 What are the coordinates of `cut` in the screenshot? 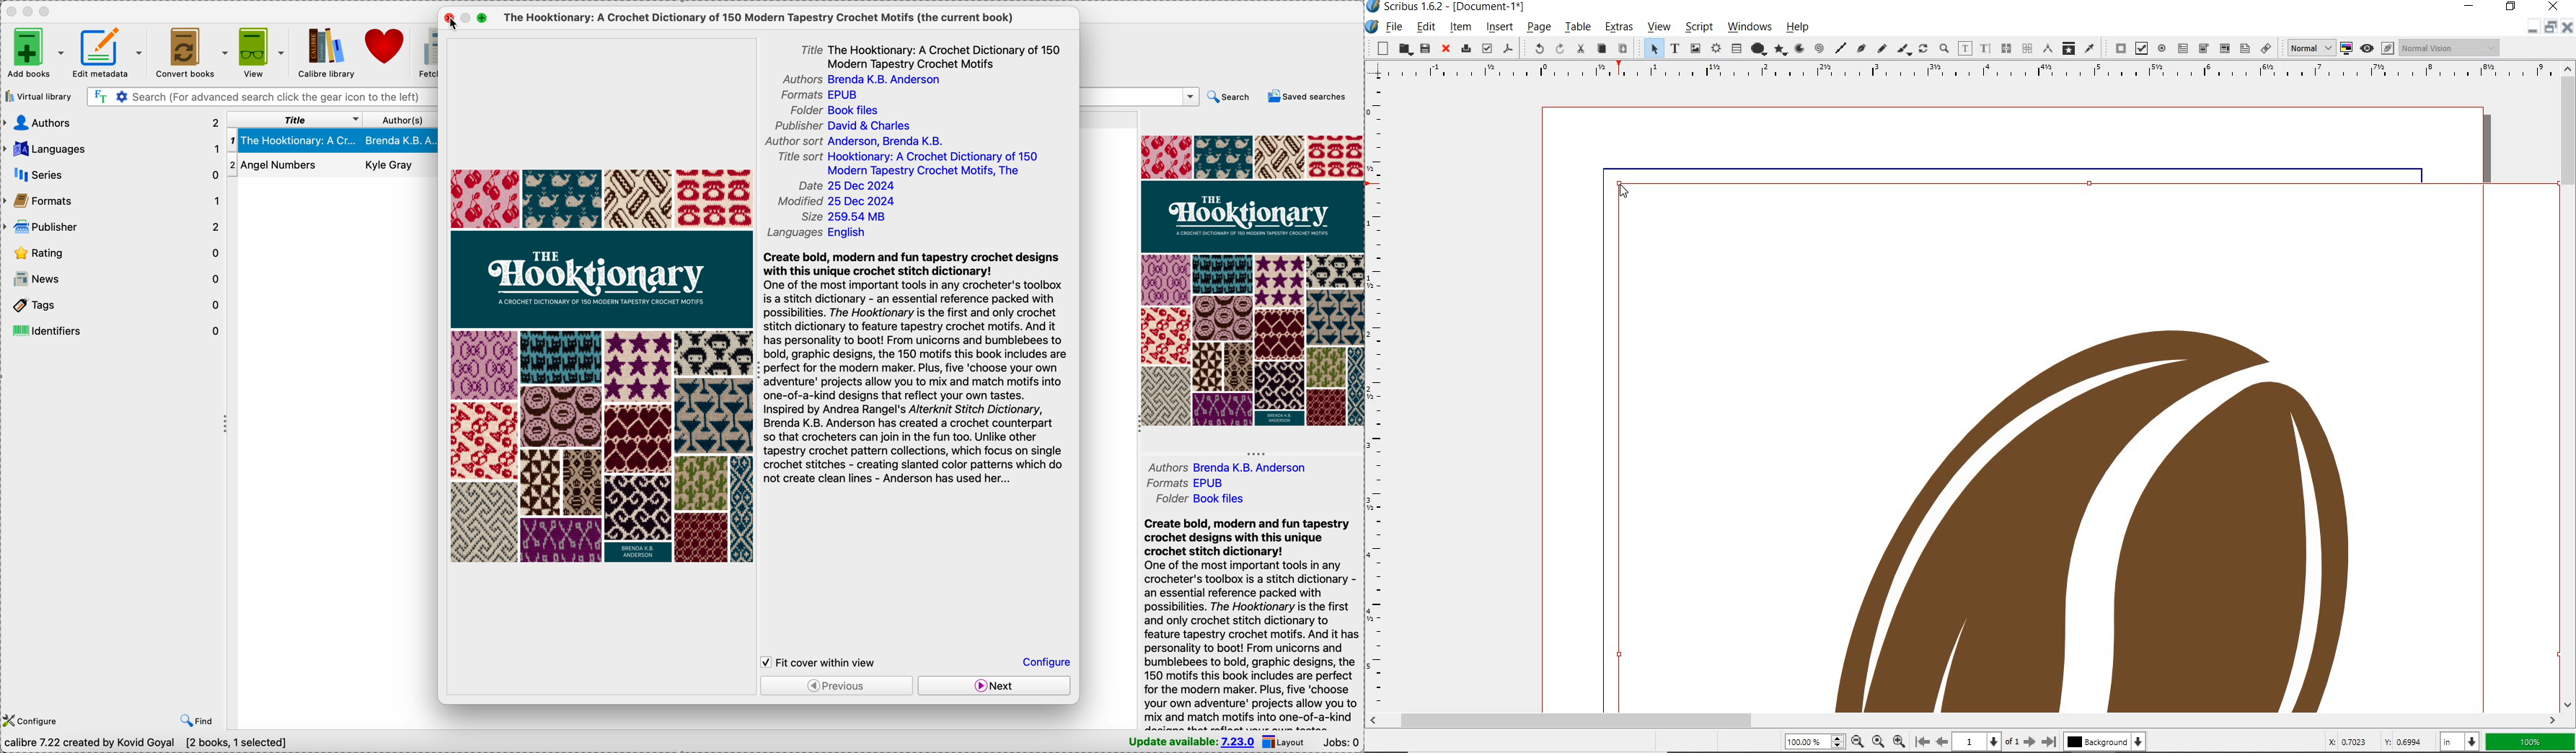 It's located at (1582, 49).